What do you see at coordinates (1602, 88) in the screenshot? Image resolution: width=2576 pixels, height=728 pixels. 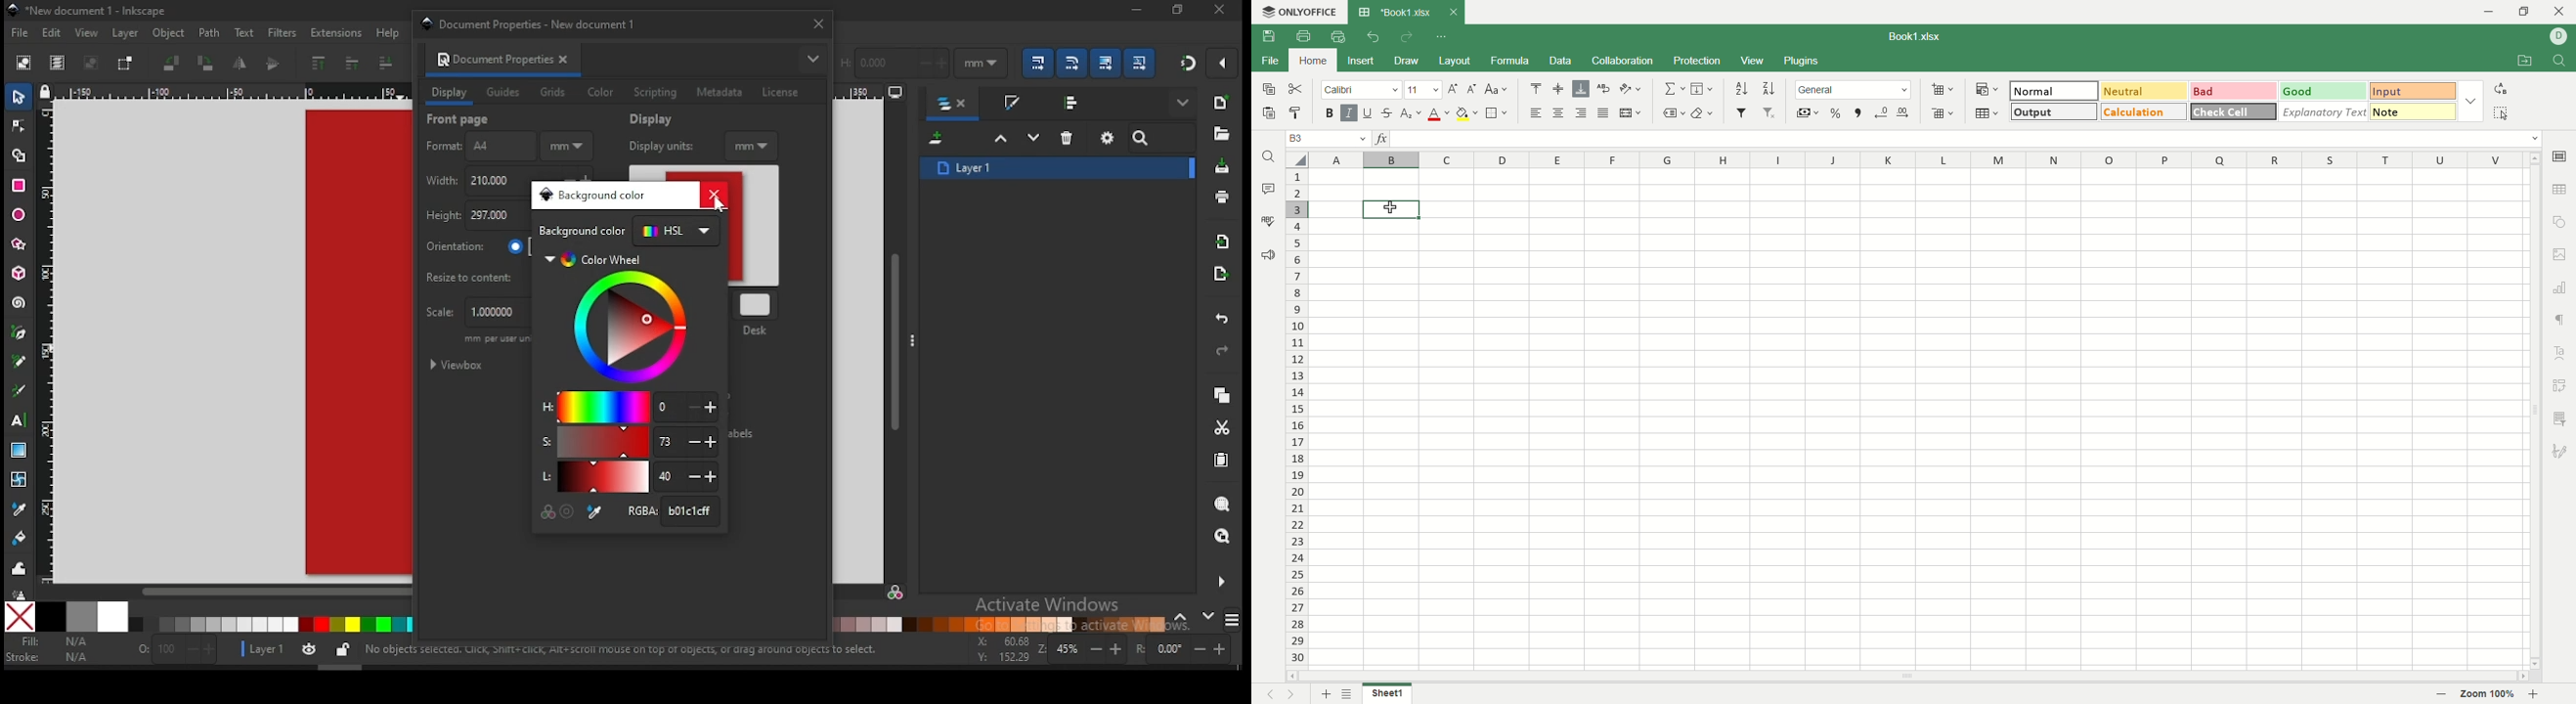 I see `wrap text` at bounding box center [1602, 88].